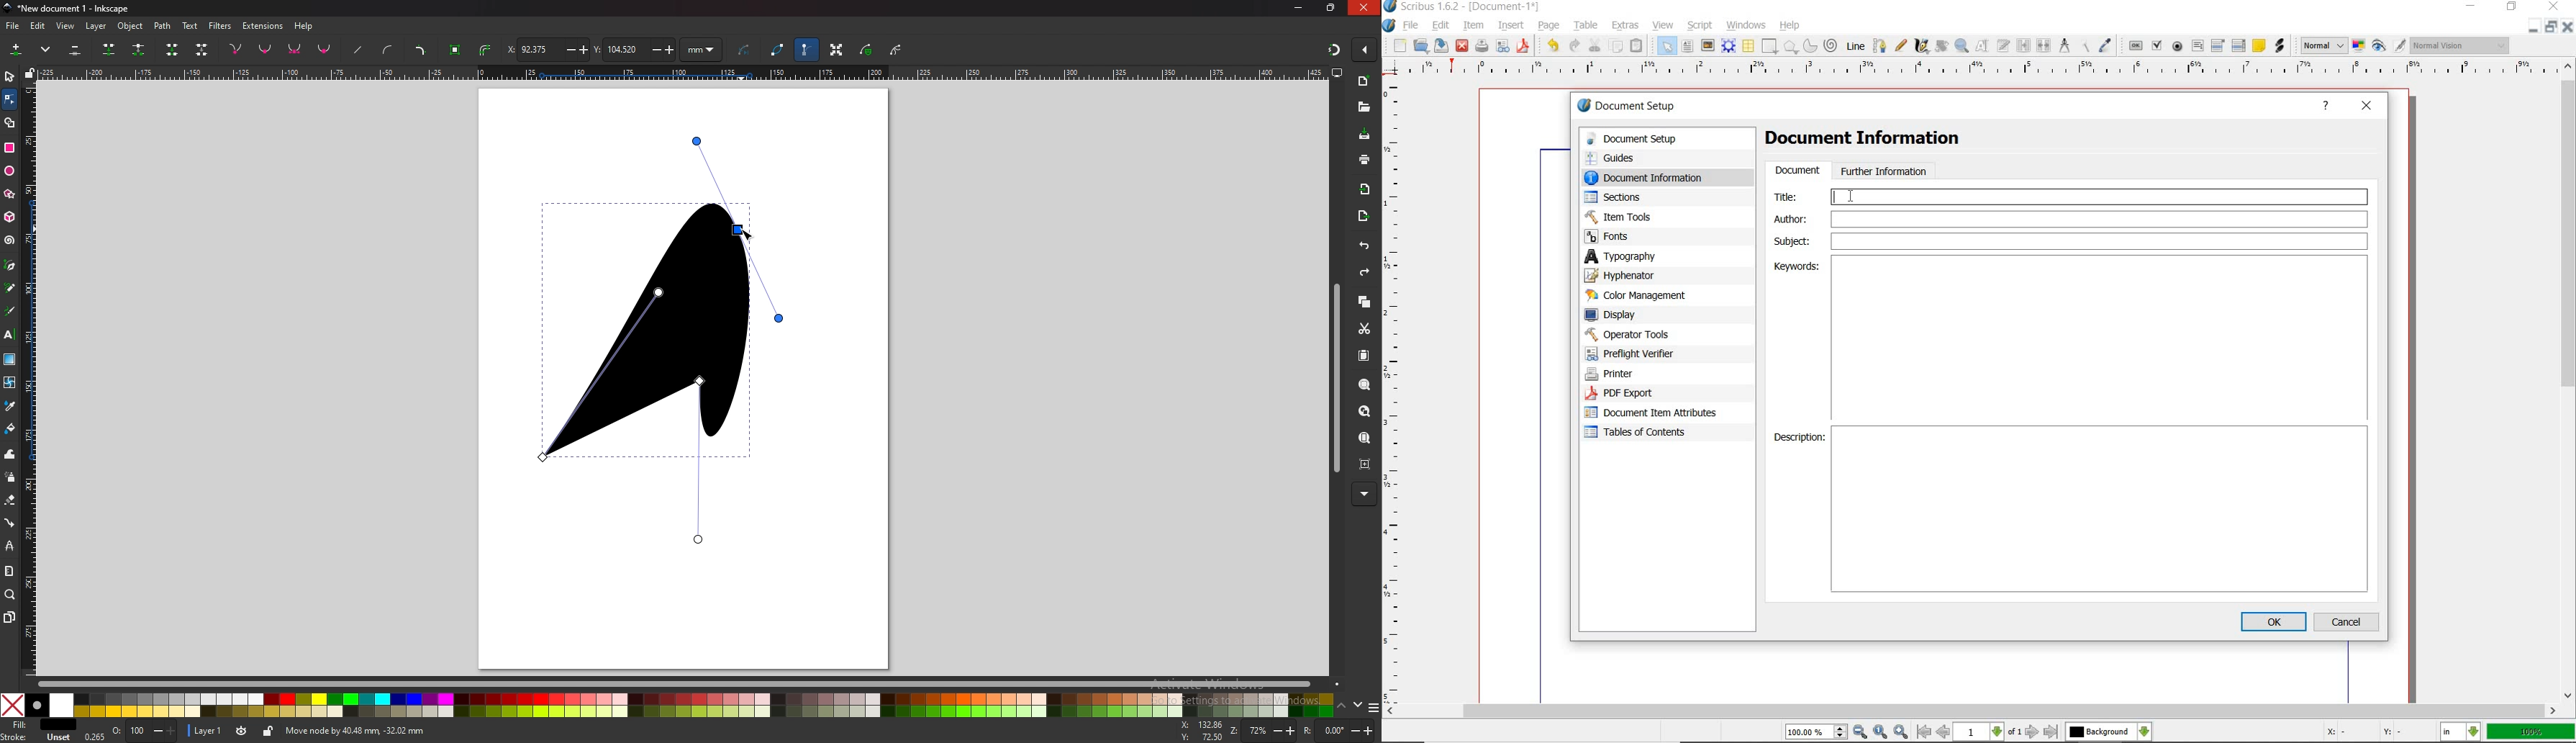 The height and width of the screenshot is (756, 2576). Describe the element at coordinates (1971, 712) in the screenshot. I see `scrollbar` at that location.